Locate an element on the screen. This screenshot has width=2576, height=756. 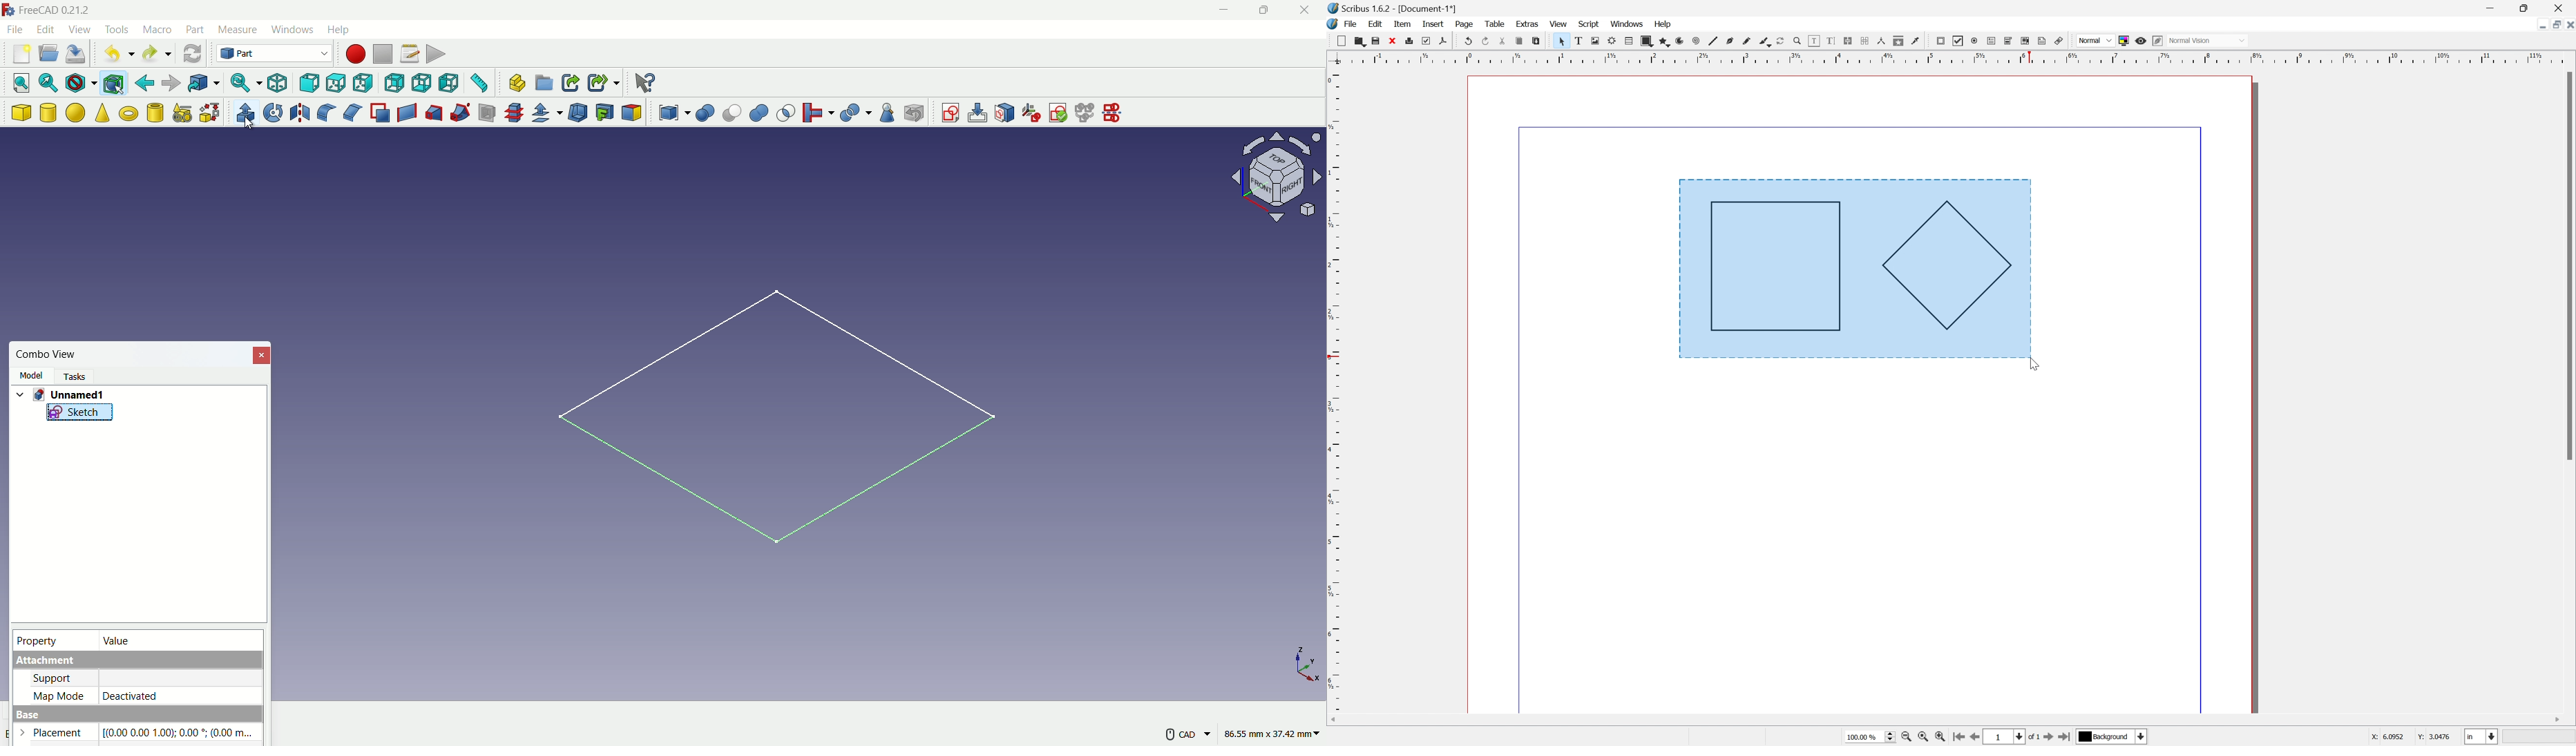
edit text with story editor is located at coordinates (1830, 41).